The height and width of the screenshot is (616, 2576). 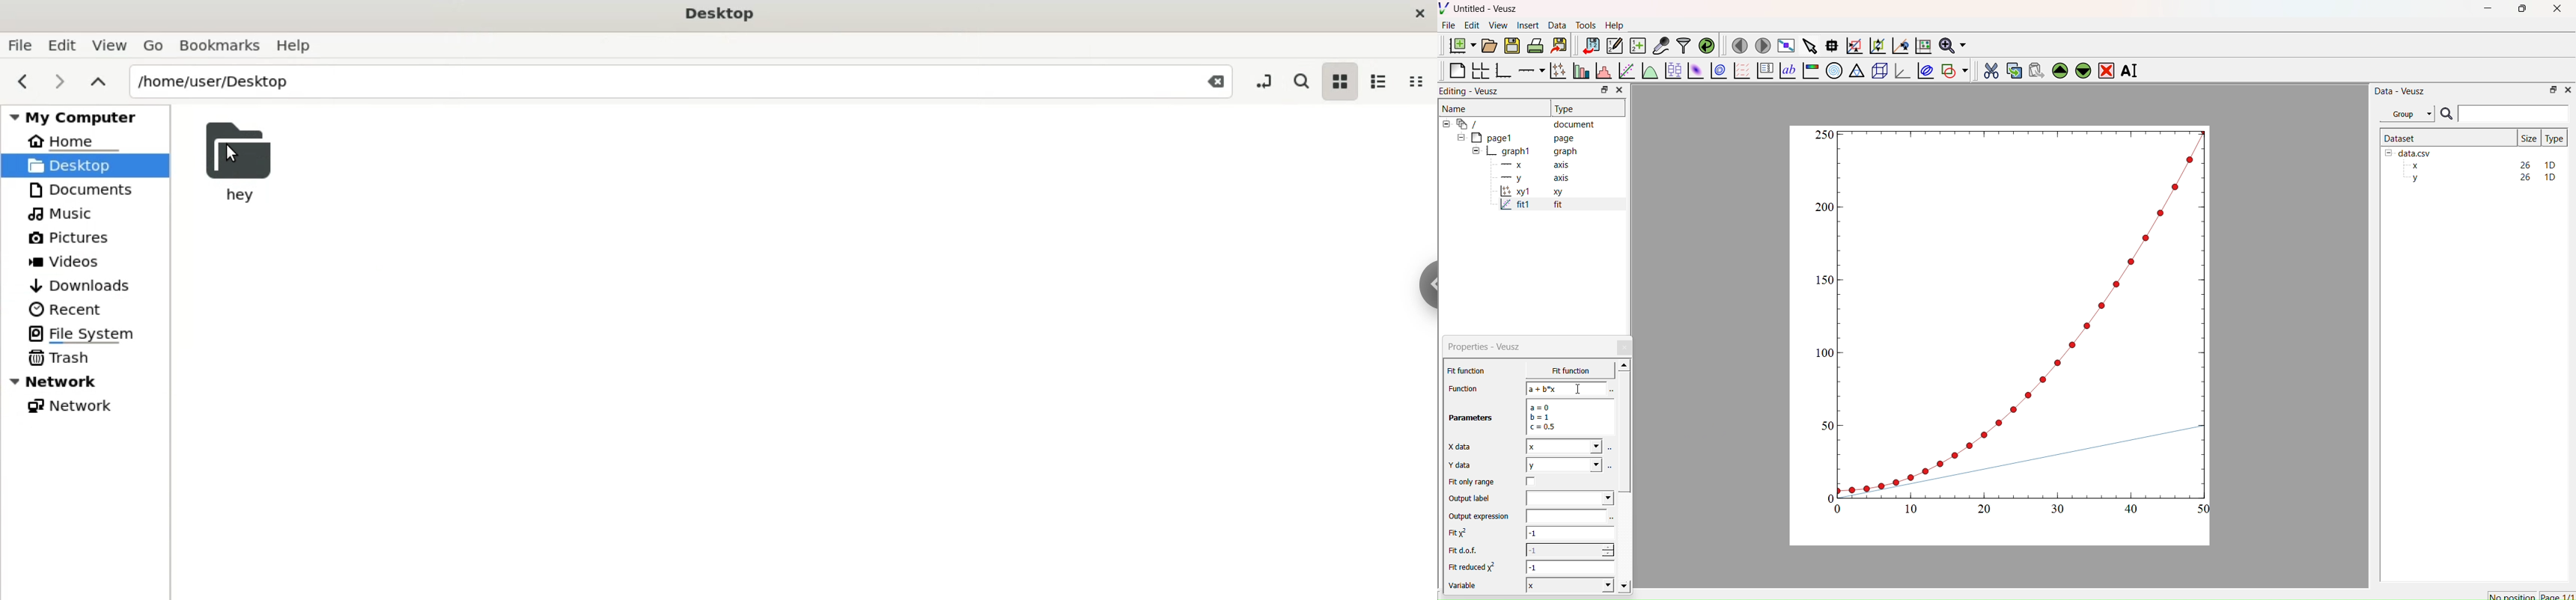 I want to click on X , so click(x=1568, y=585).